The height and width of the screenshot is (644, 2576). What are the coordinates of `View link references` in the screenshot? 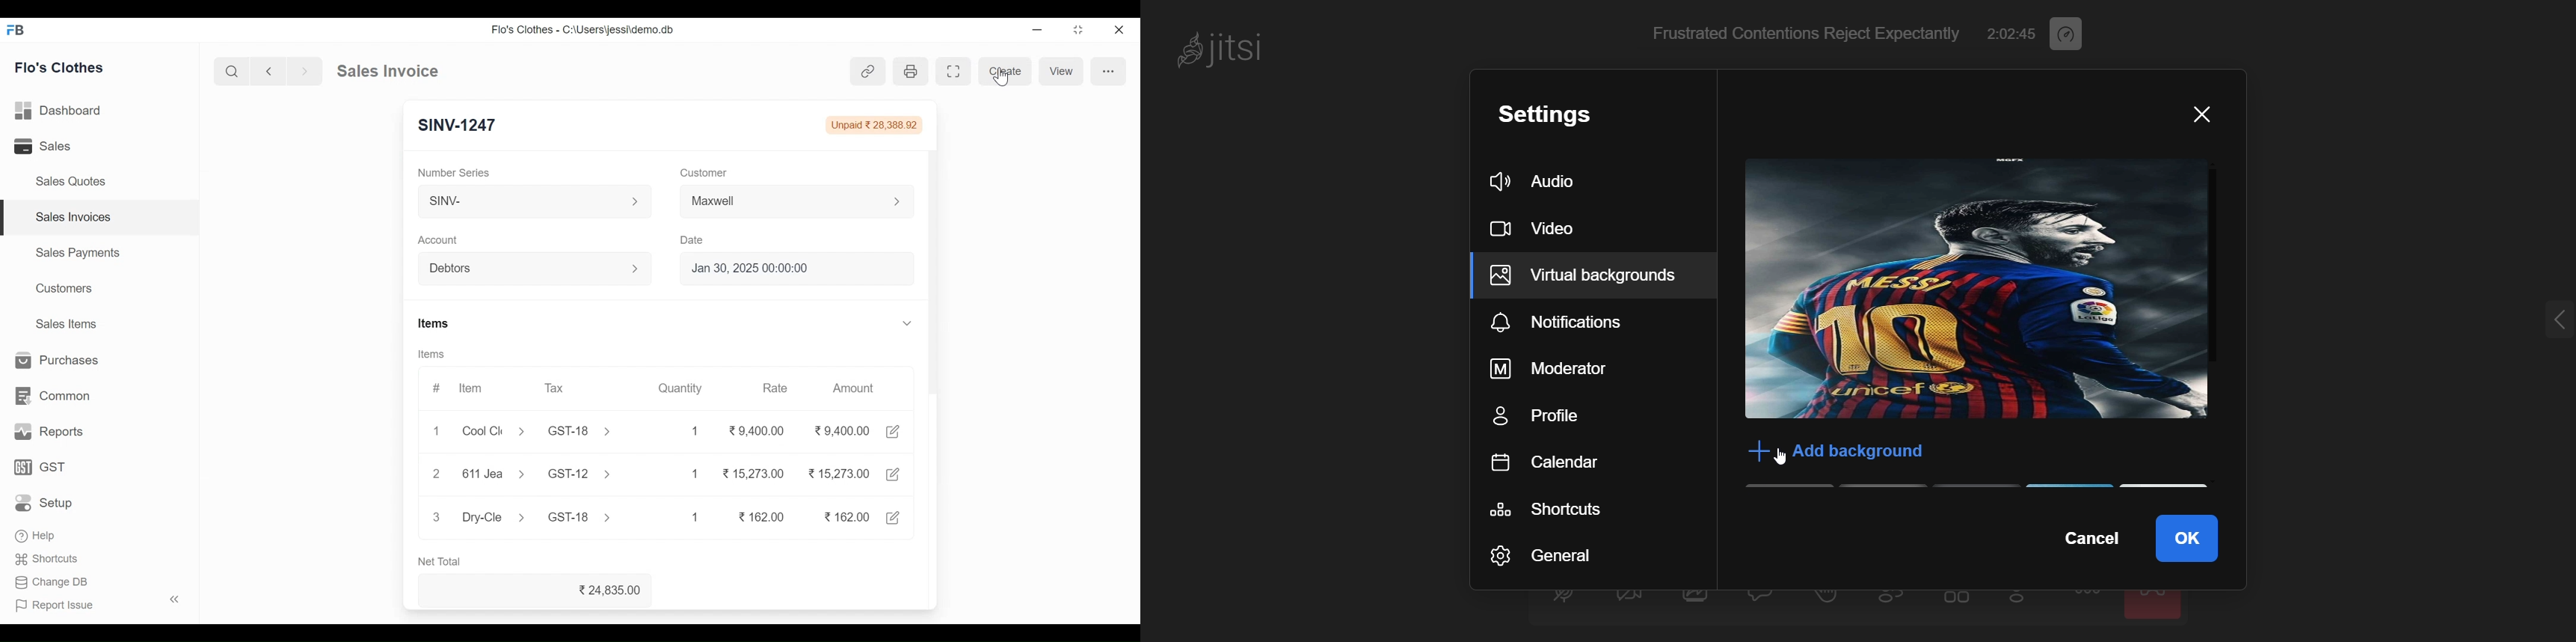 It's located at (868, 71).